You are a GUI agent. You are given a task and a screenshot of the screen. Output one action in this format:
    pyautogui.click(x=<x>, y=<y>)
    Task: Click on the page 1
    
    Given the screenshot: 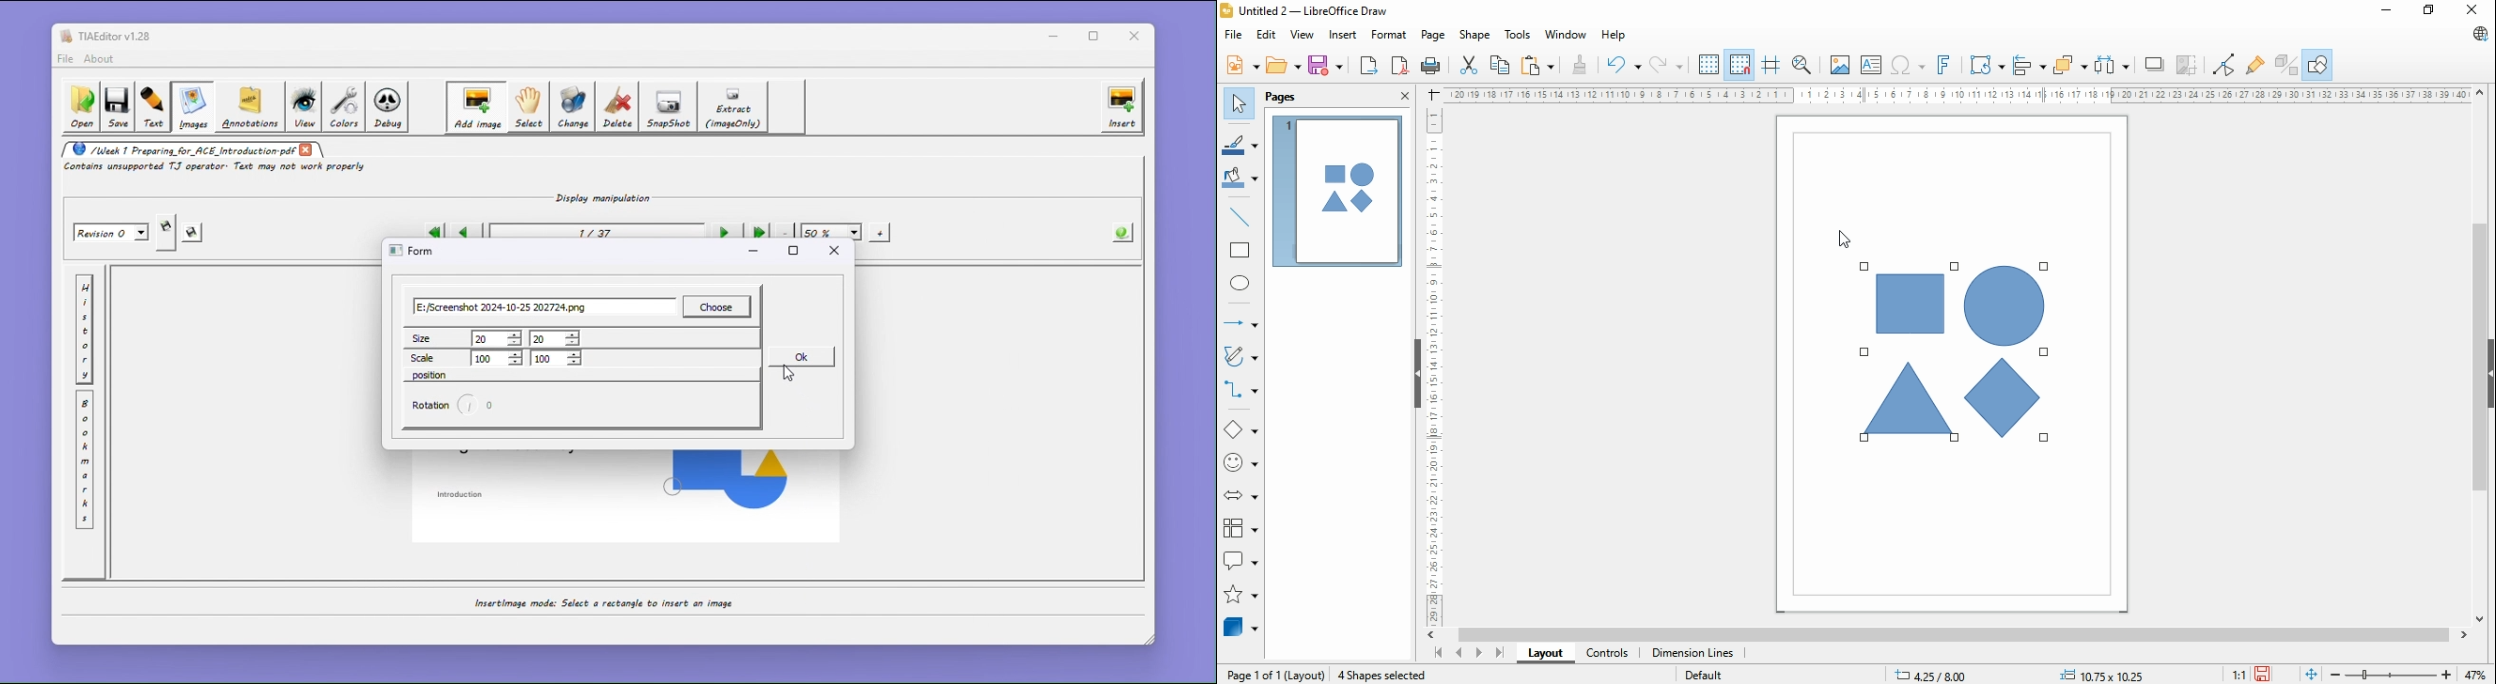 What is the action you would take?
    pyautogui.click(x=1337, y=192)
    